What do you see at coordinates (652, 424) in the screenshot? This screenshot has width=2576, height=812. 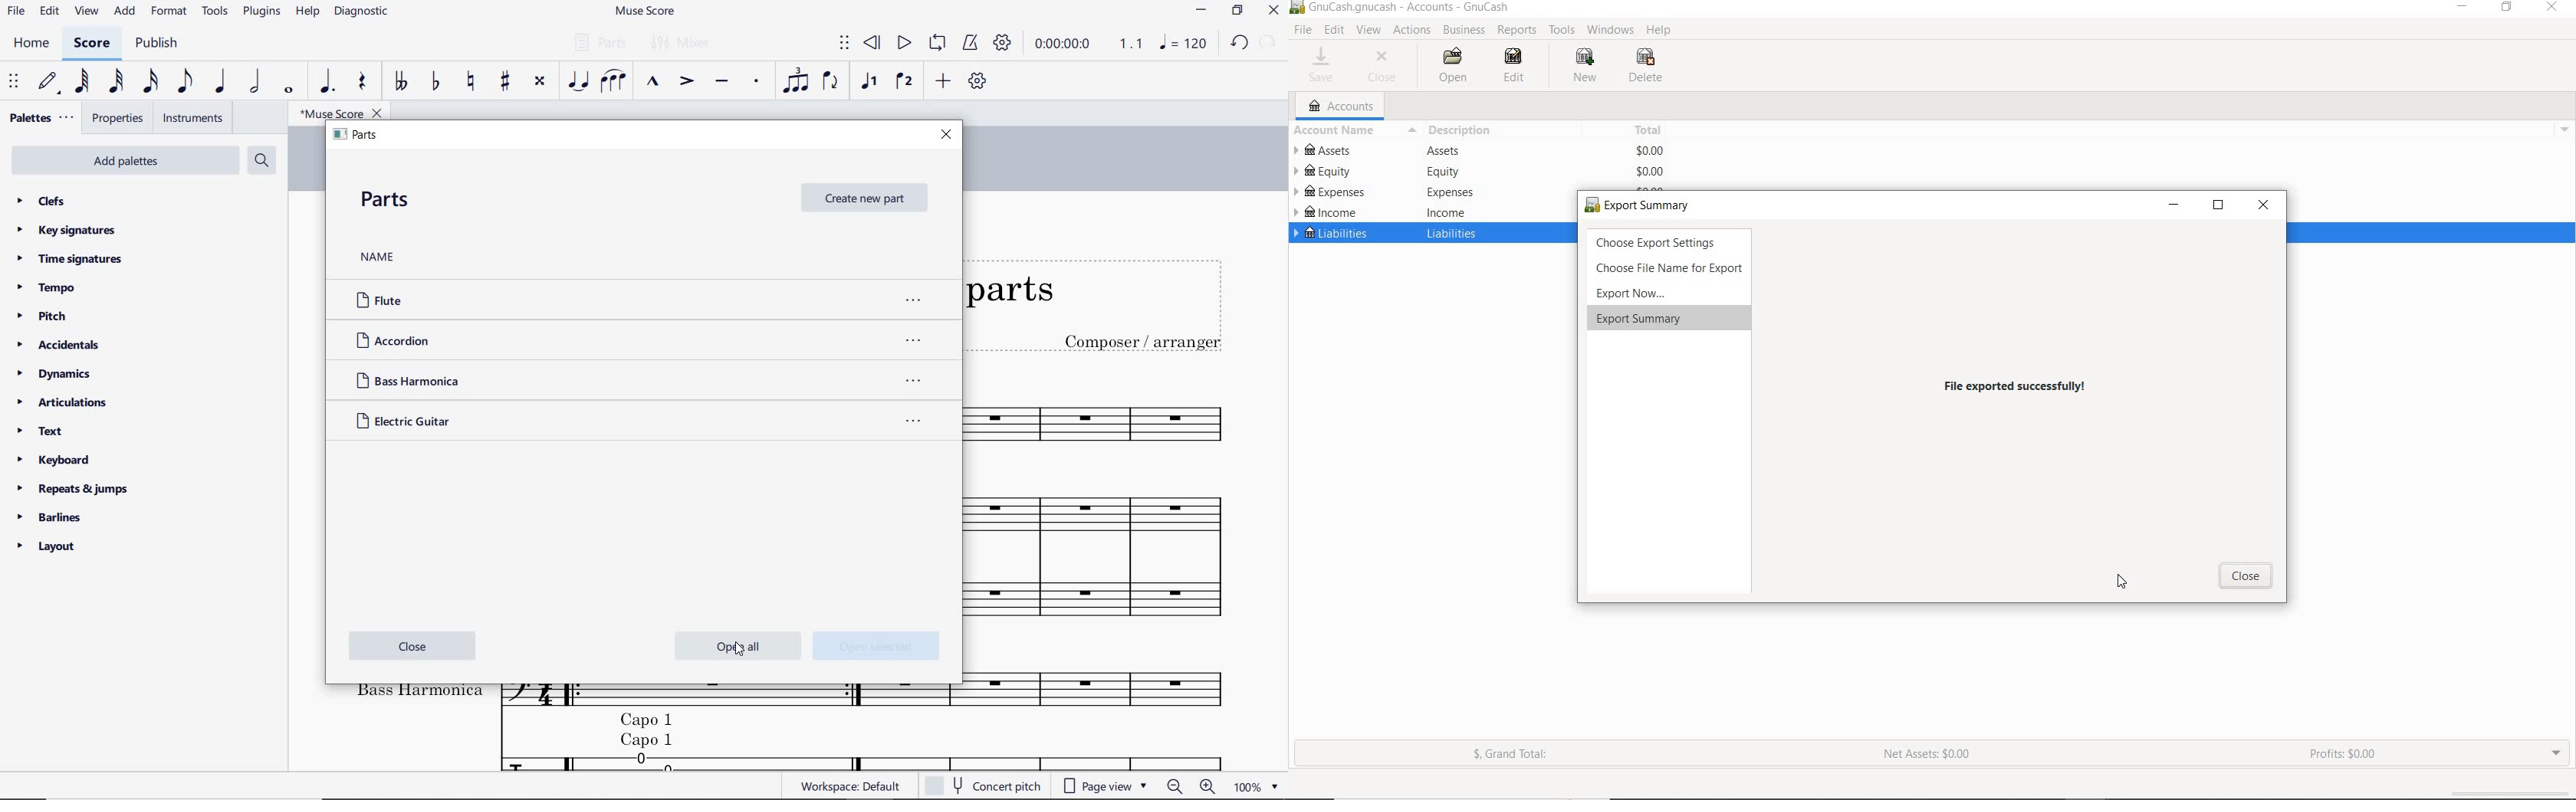 I see `Electric Guitar` at bounding box center [652, 424].